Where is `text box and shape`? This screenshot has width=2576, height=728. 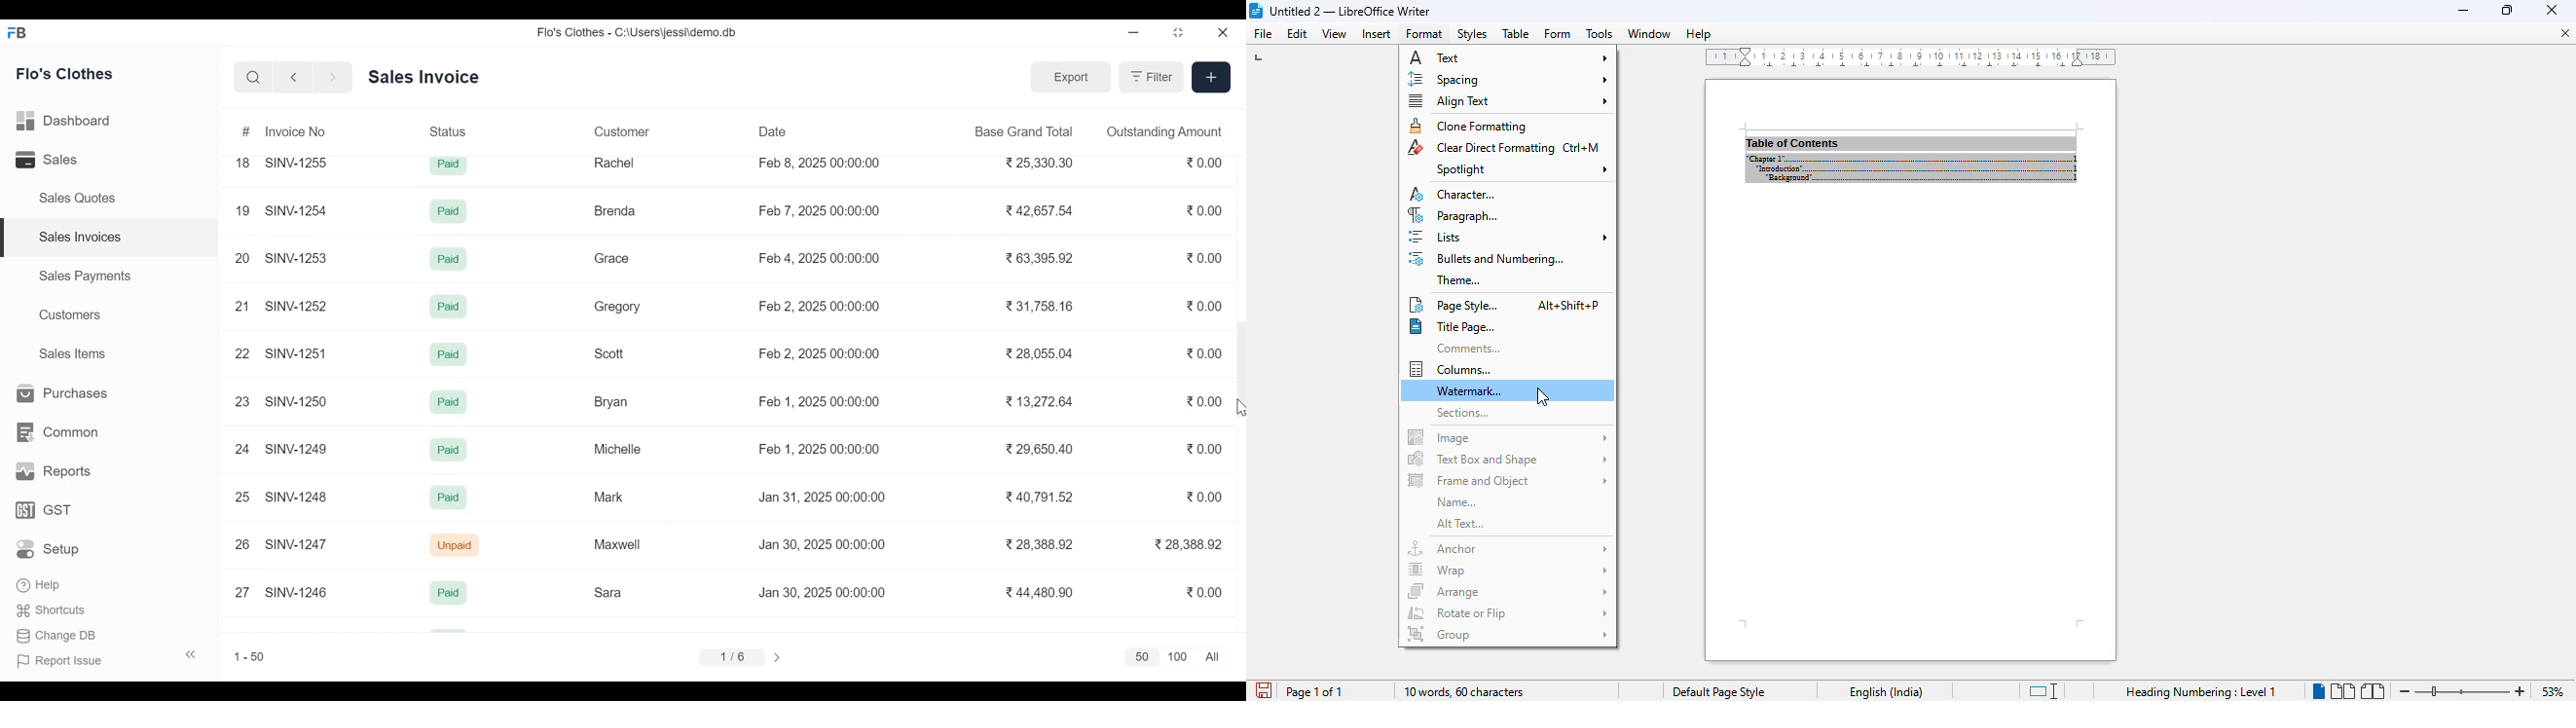
text box and shape is located at coordinates (1508, 460).